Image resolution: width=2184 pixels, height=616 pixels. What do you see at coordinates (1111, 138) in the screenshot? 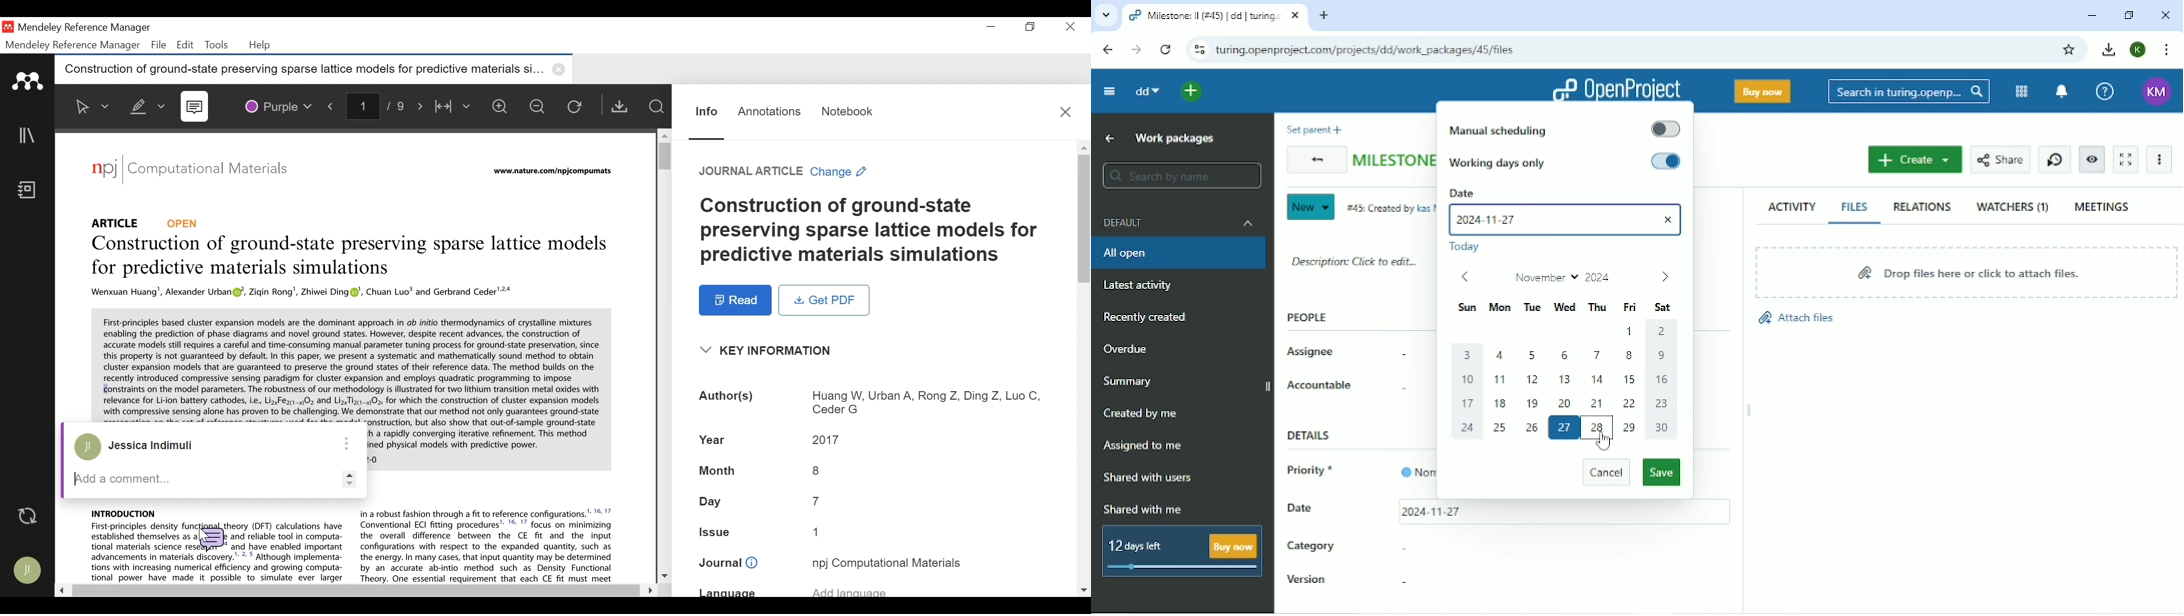
I see `Up` at bounding box center [1111, 138].